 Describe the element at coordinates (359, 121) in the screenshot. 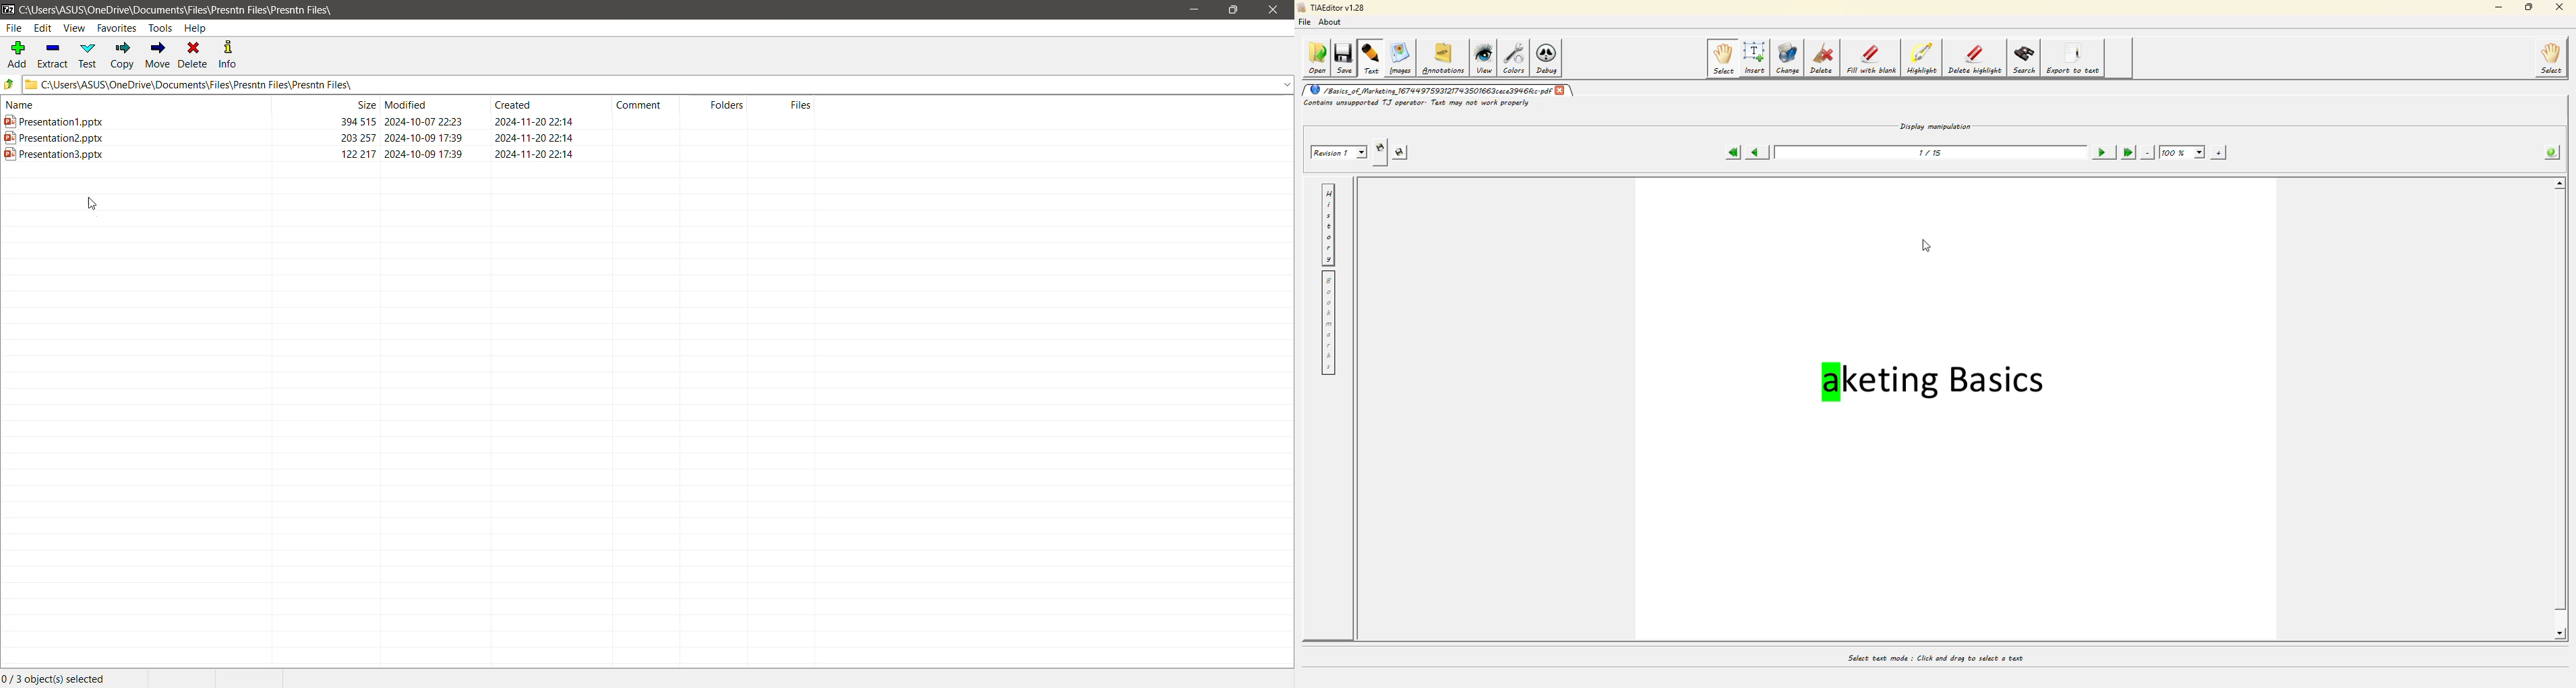

I see `size` at that location.